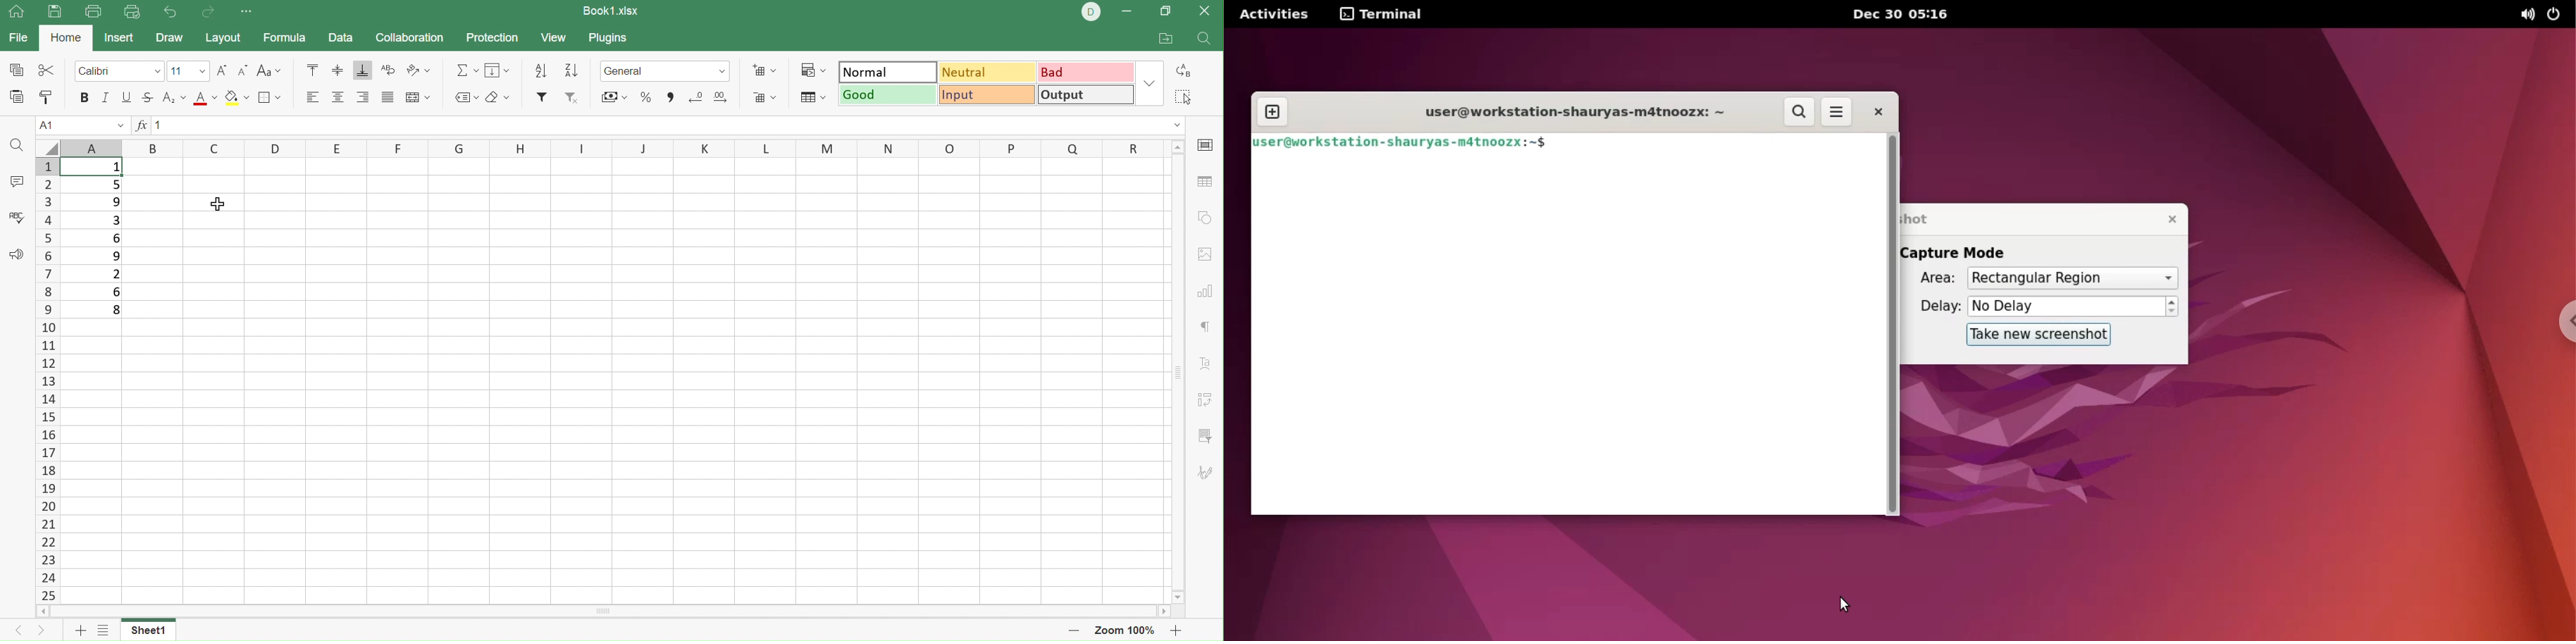  Describe the element at coordinates (1207, 145) in the screenshot. I see `Slide settings` at that location.